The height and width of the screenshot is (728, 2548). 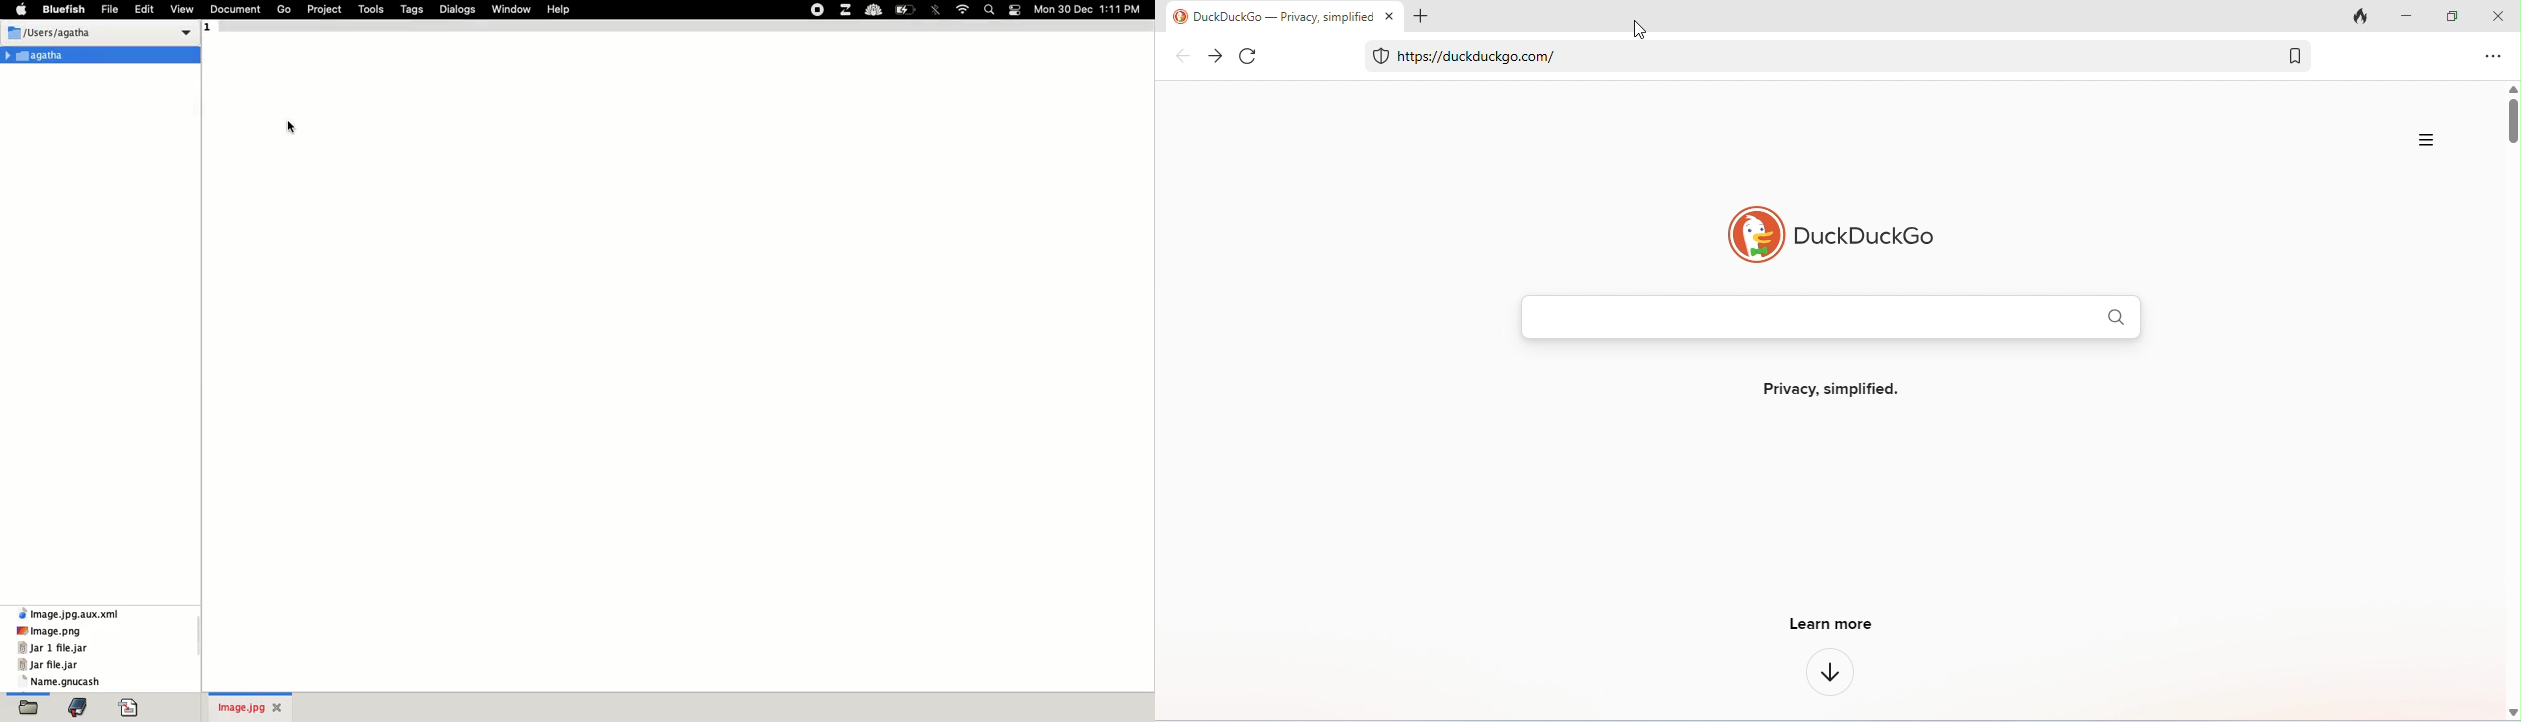 I want to click on notification, so click(x=1016, y=10).